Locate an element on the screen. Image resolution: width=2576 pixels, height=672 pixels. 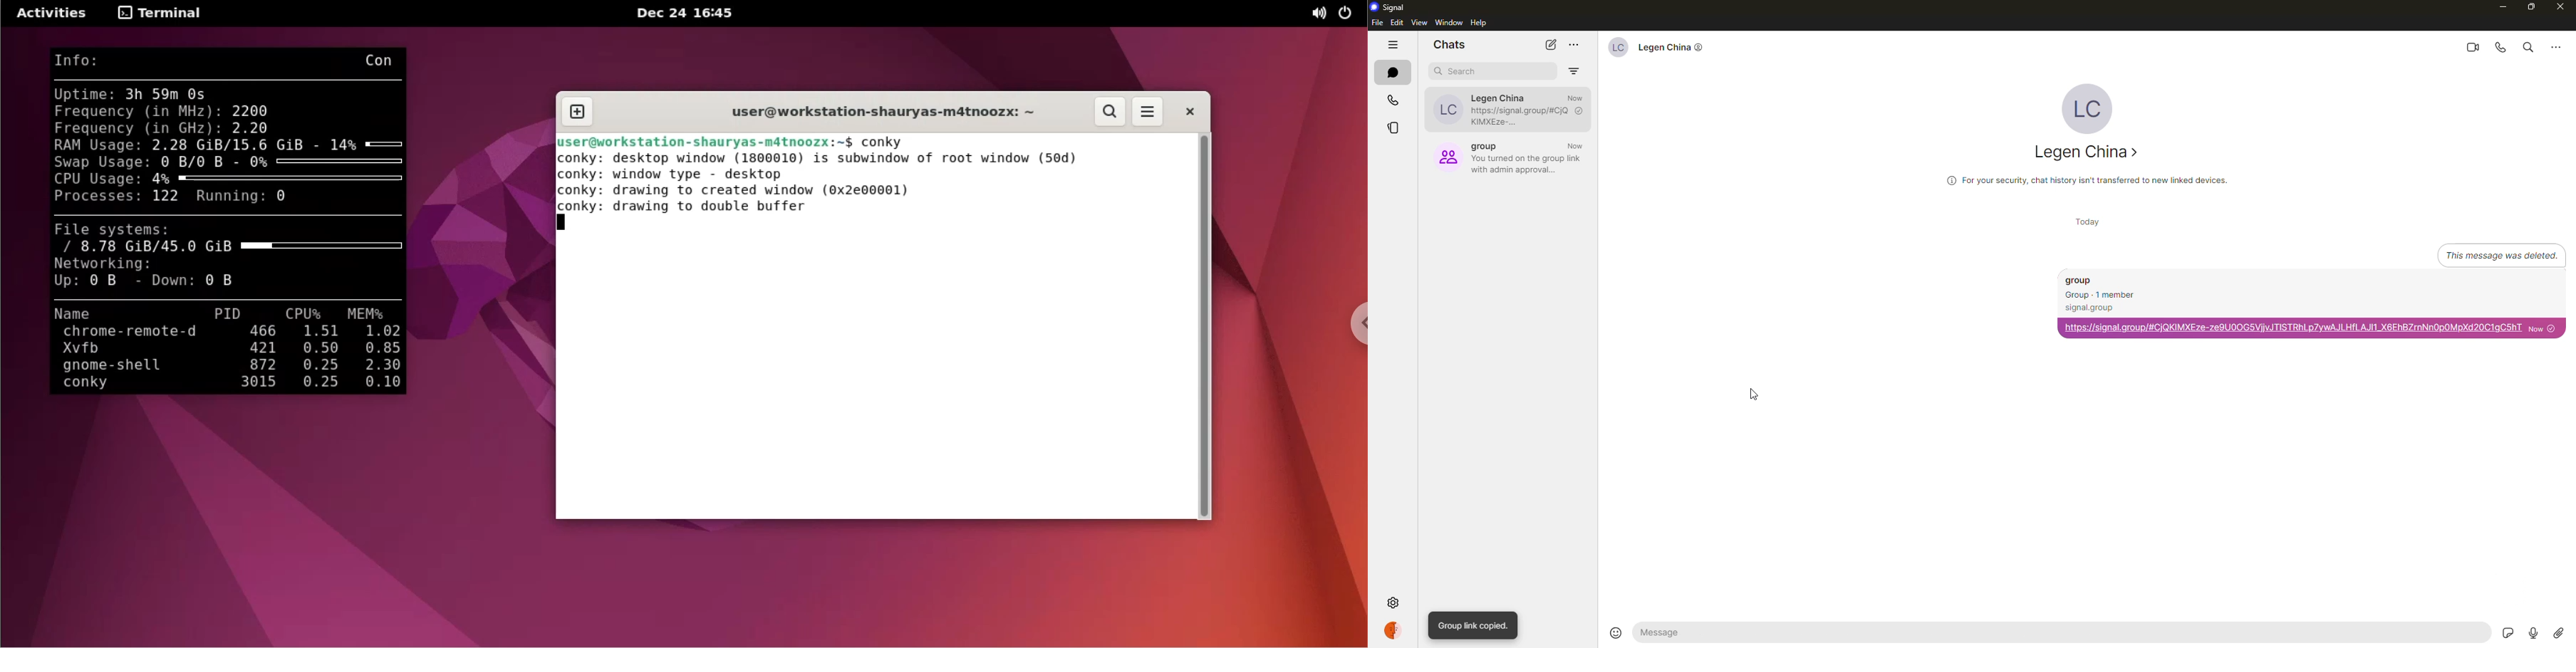
video is located at coordinates (2469, 47).